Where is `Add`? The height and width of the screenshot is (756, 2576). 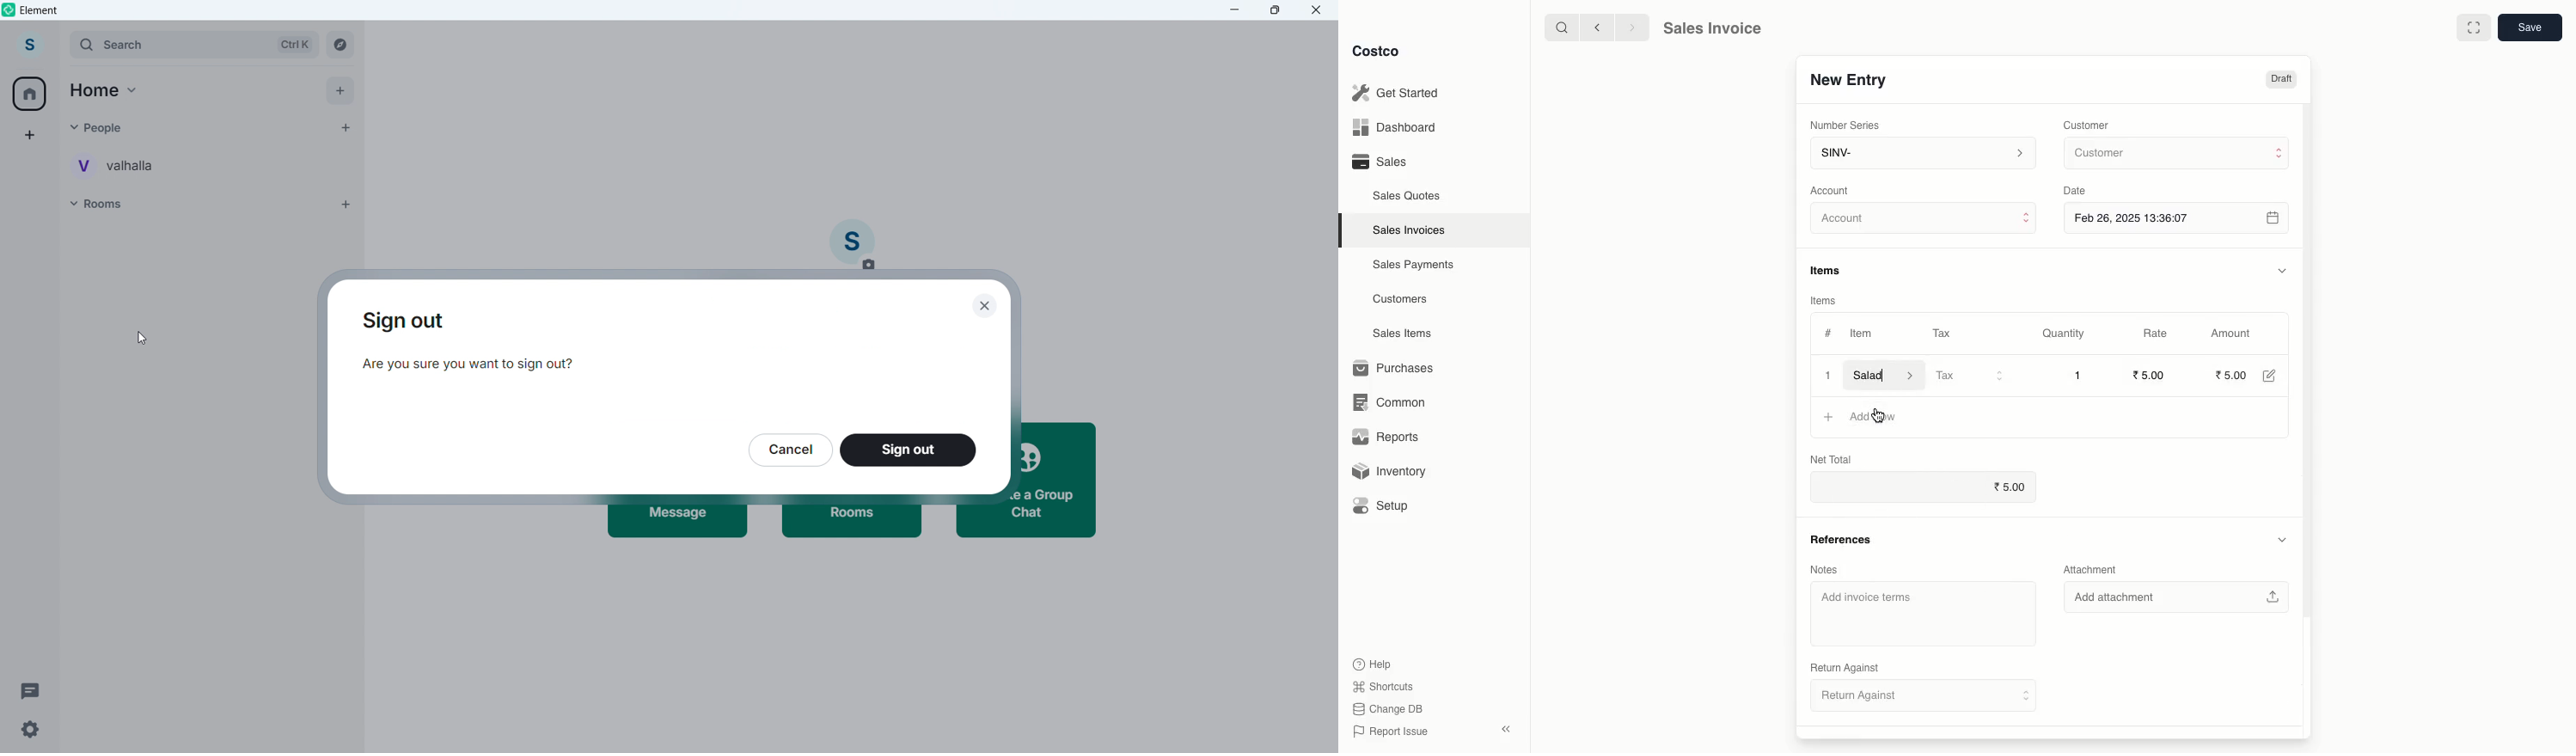 Add is located at coordinates (1829, 417).